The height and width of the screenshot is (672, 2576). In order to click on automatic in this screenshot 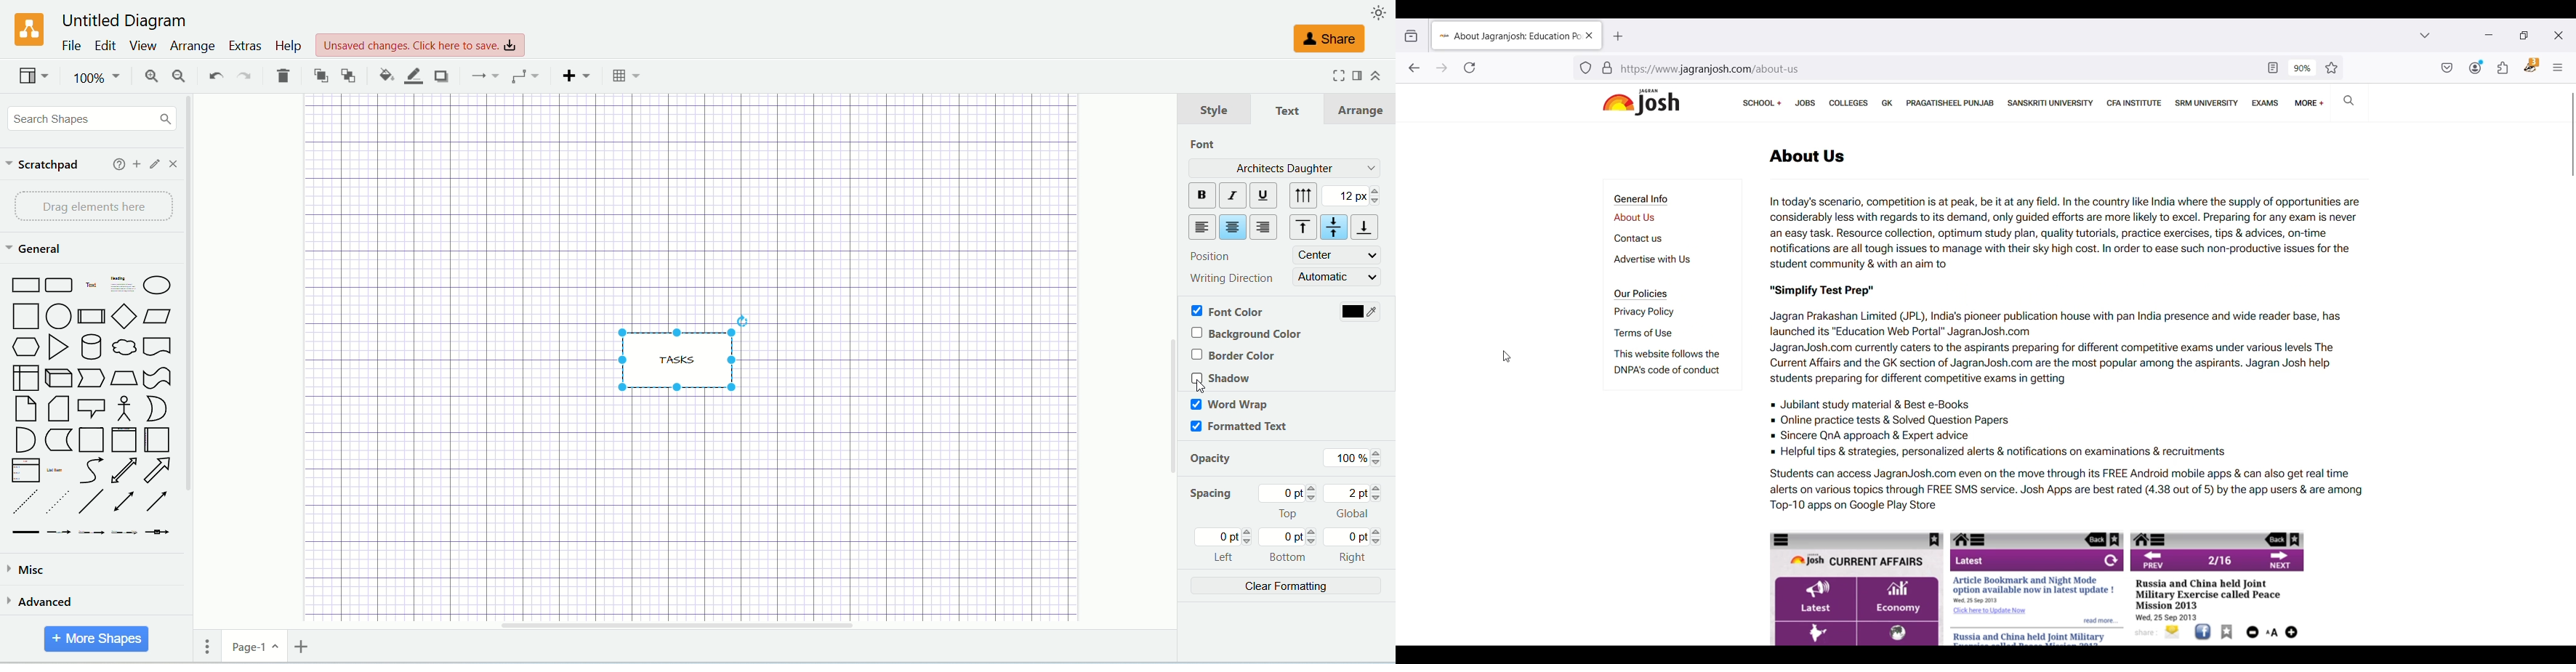, I will do `click(1338, 276)`.